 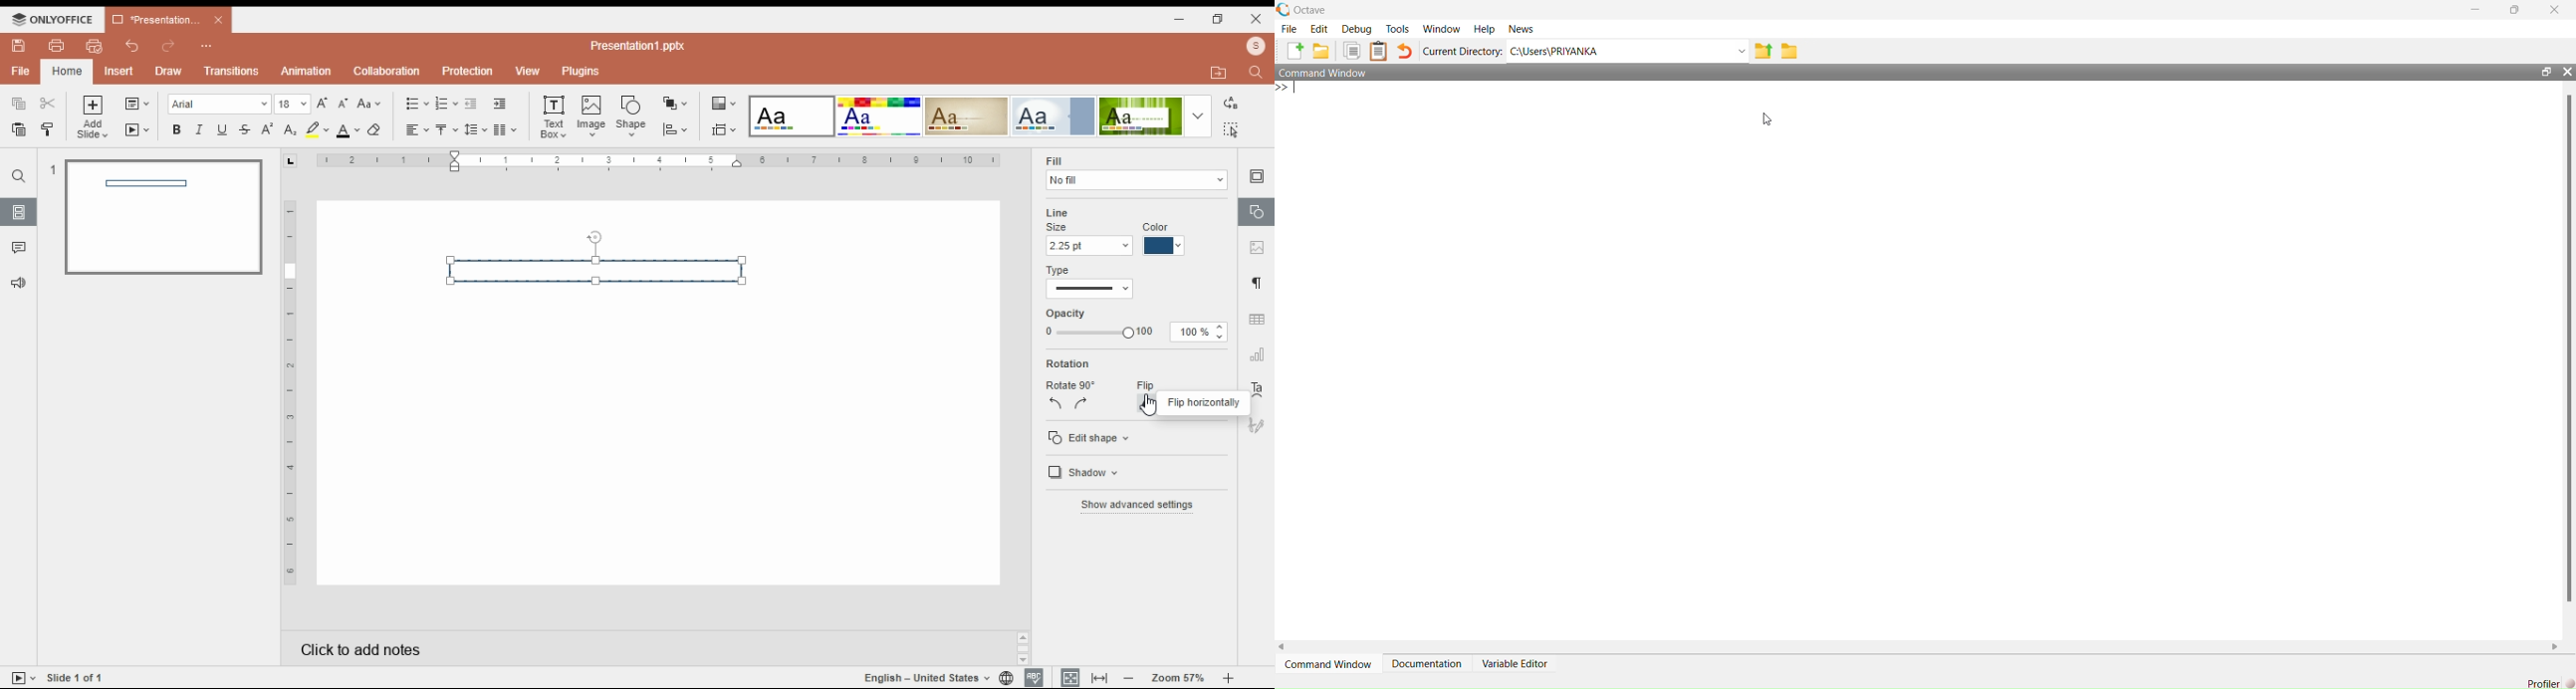 What do you see at coordinates (387, 73) in the screenshot?
I see `collaboration` at bounding box center [387, 73].